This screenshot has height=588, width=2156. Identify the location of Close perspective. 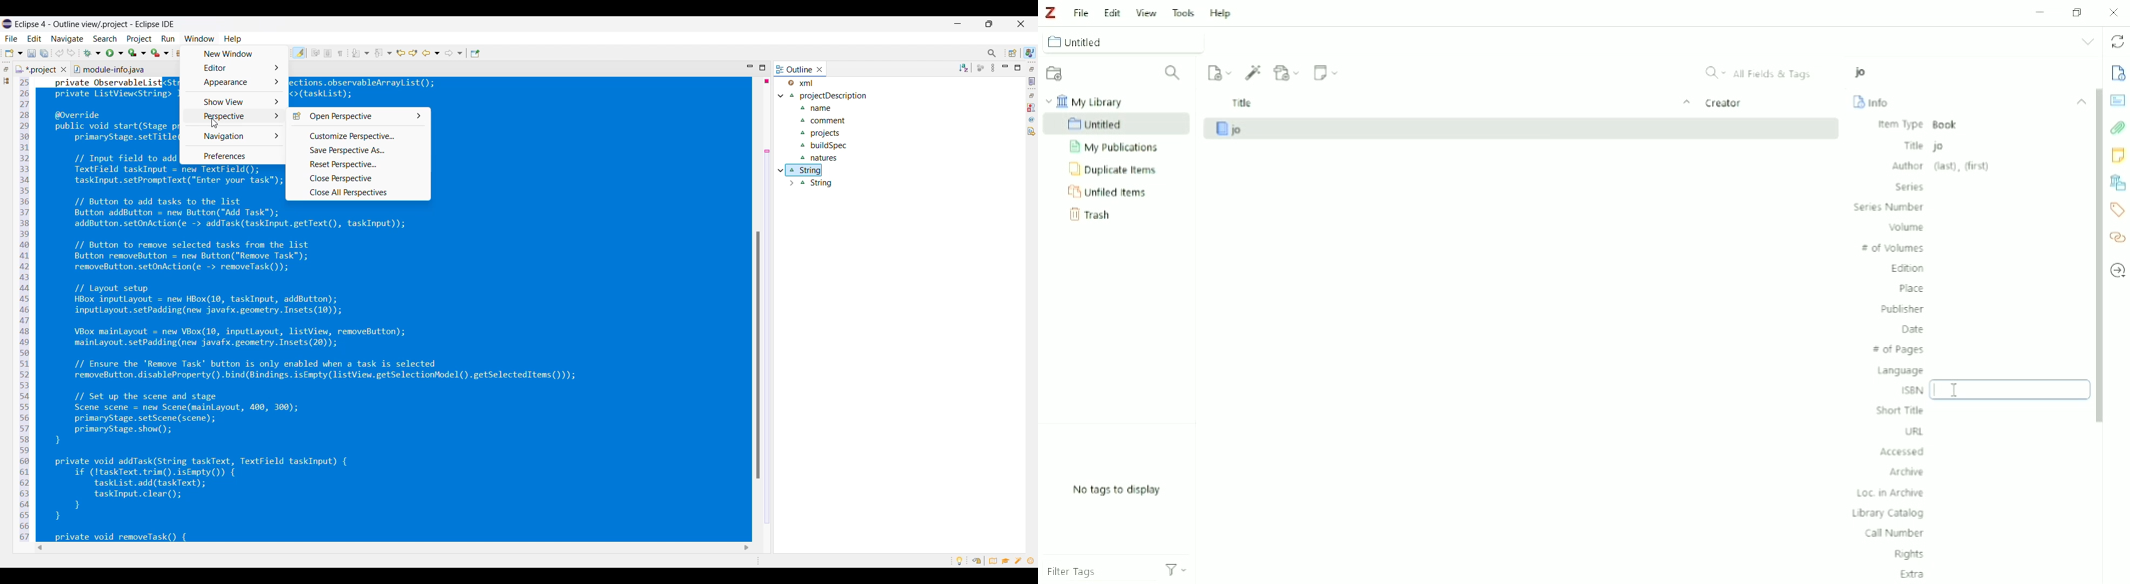
(358, 178).